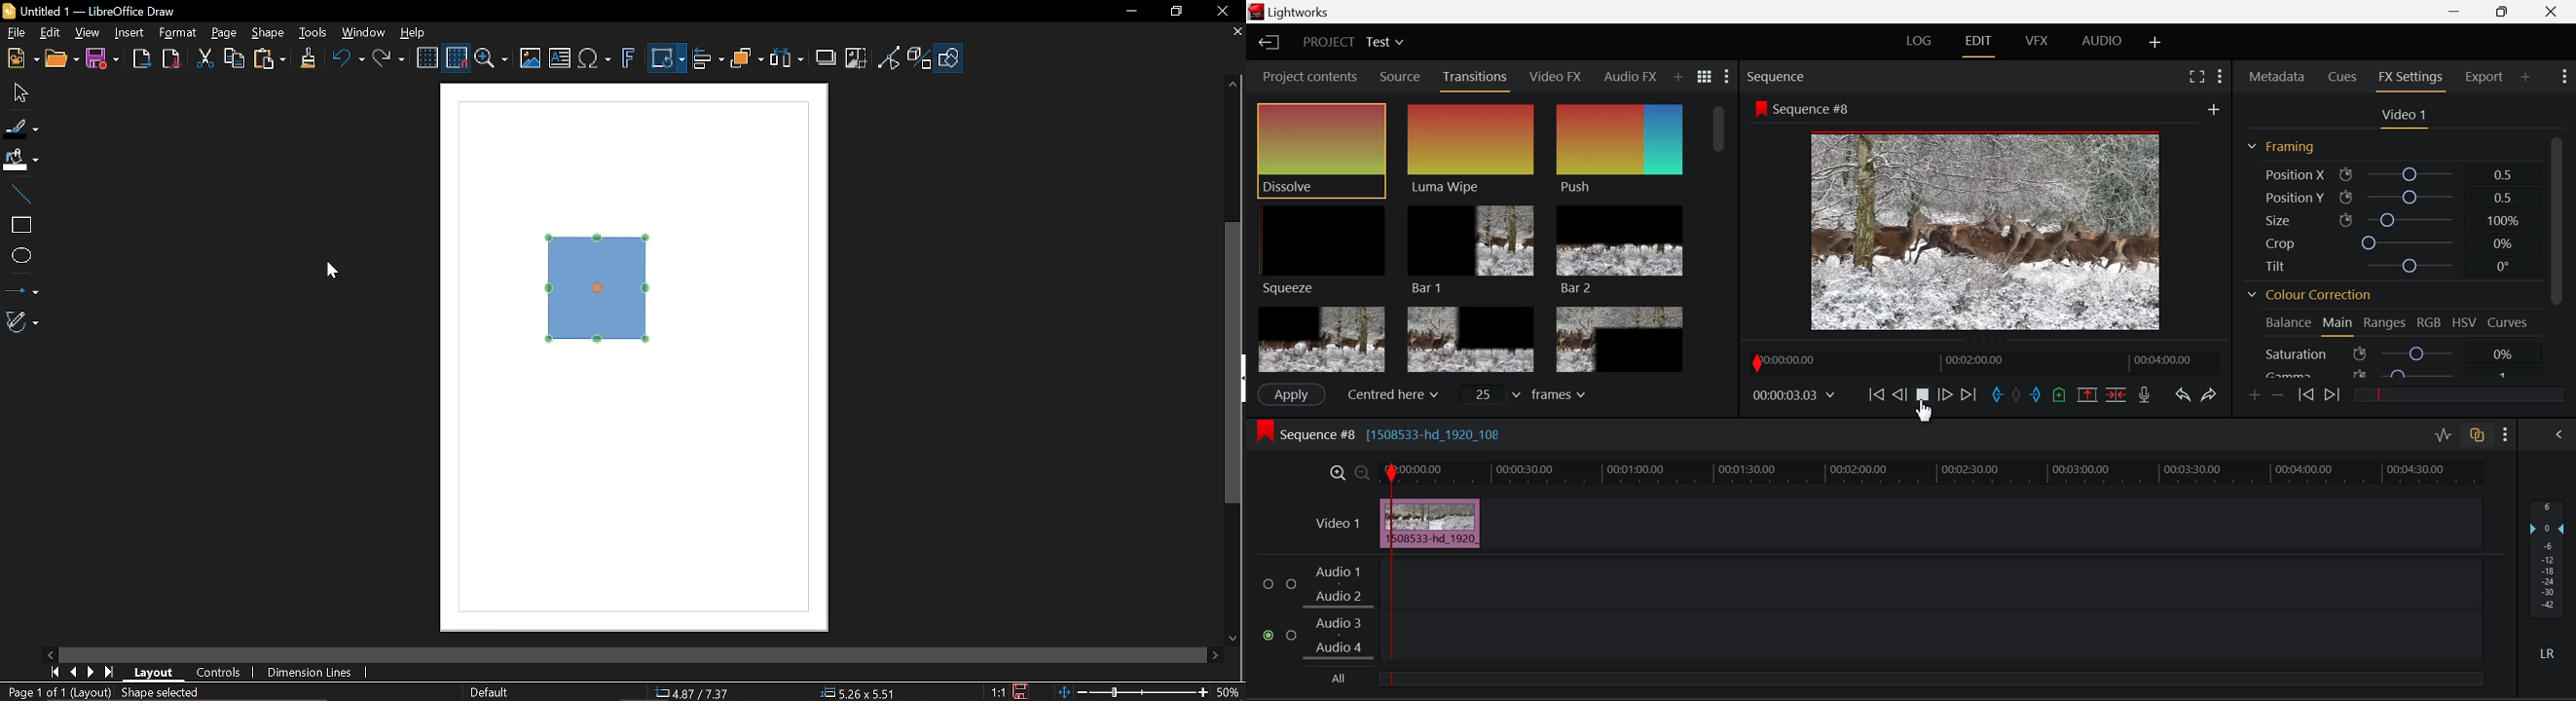 This screenshot has width=2576, height=728. What do you see at coordinates (1924, 411) in the screenshot?
I see `Cursor` at bounding box center [1924, 411].